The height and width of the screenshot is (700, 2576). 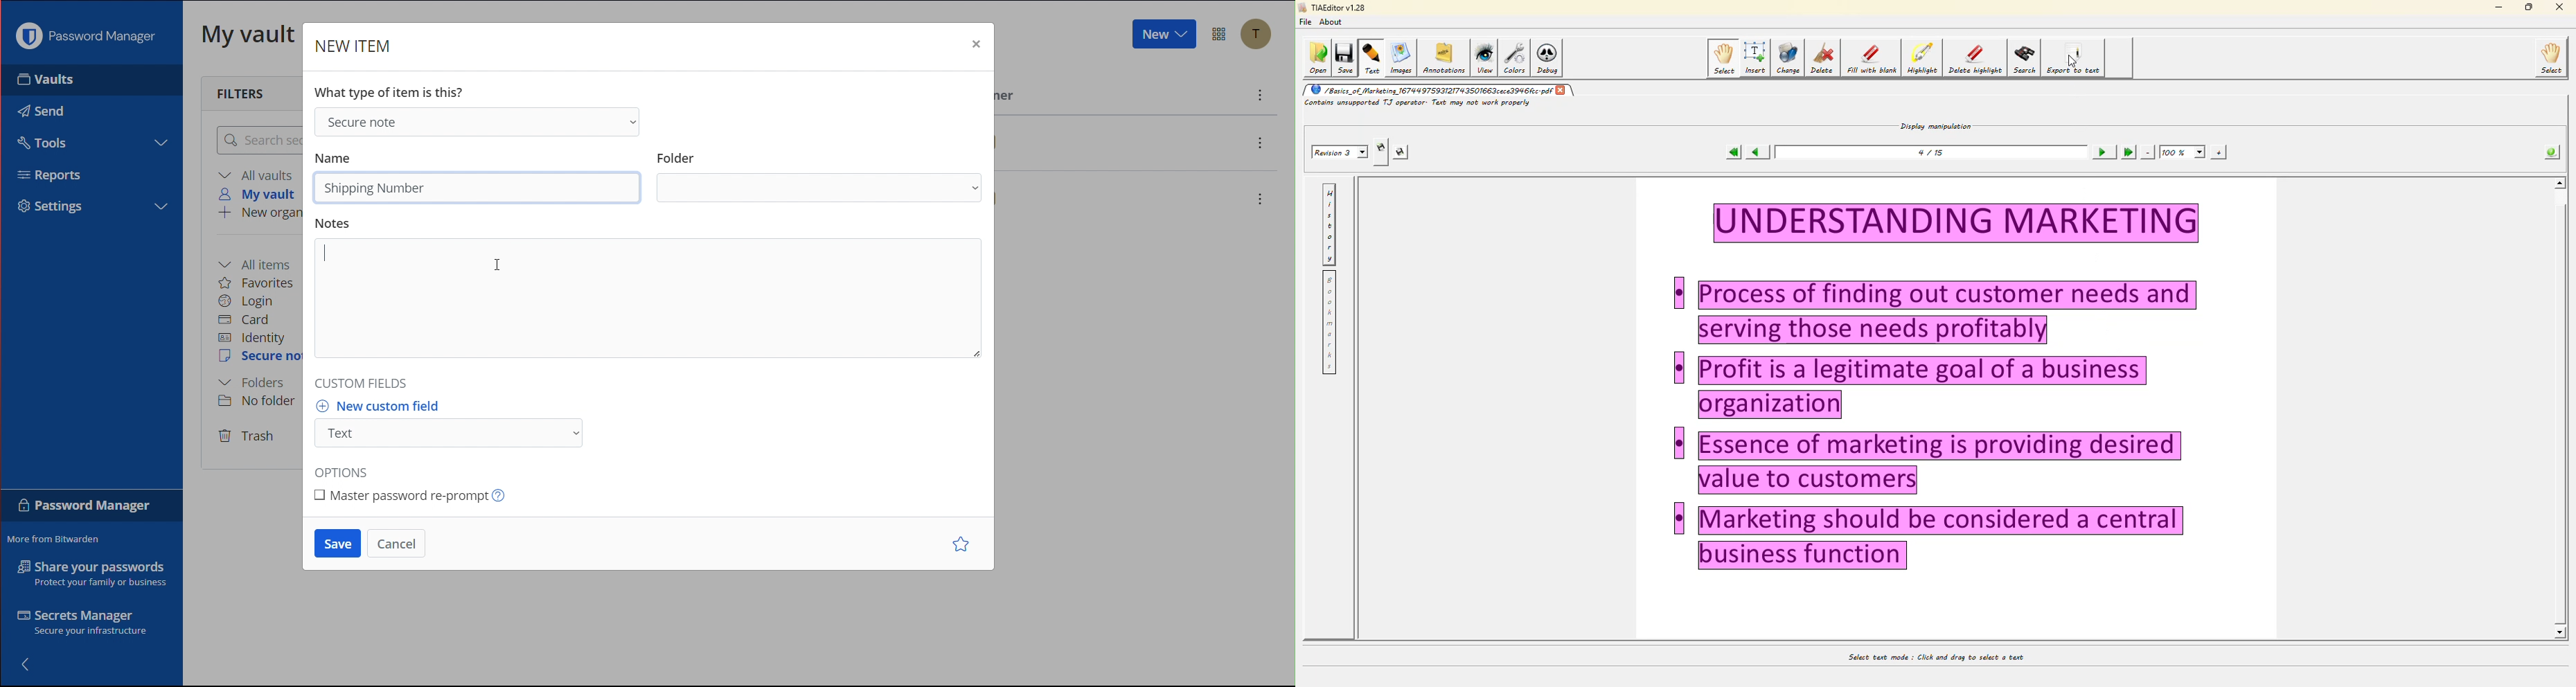 What do you see at coordinates (338, 157) in the screenshot?
I see `Name` at bounding box center [338, 157].